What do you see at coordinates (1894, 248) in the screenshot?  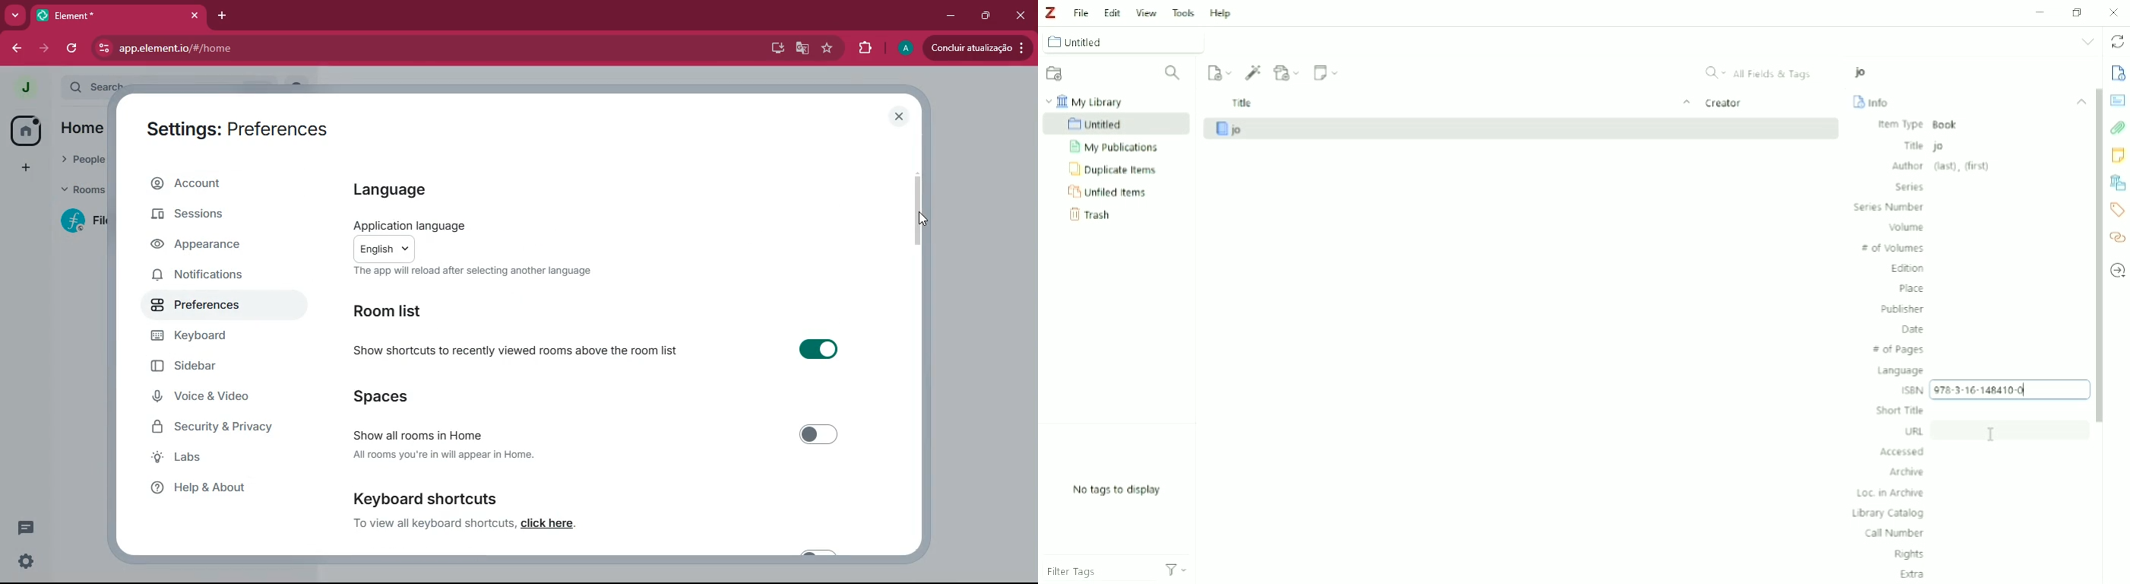 I see `# of Volumes` at bounding box center [1894, 248].